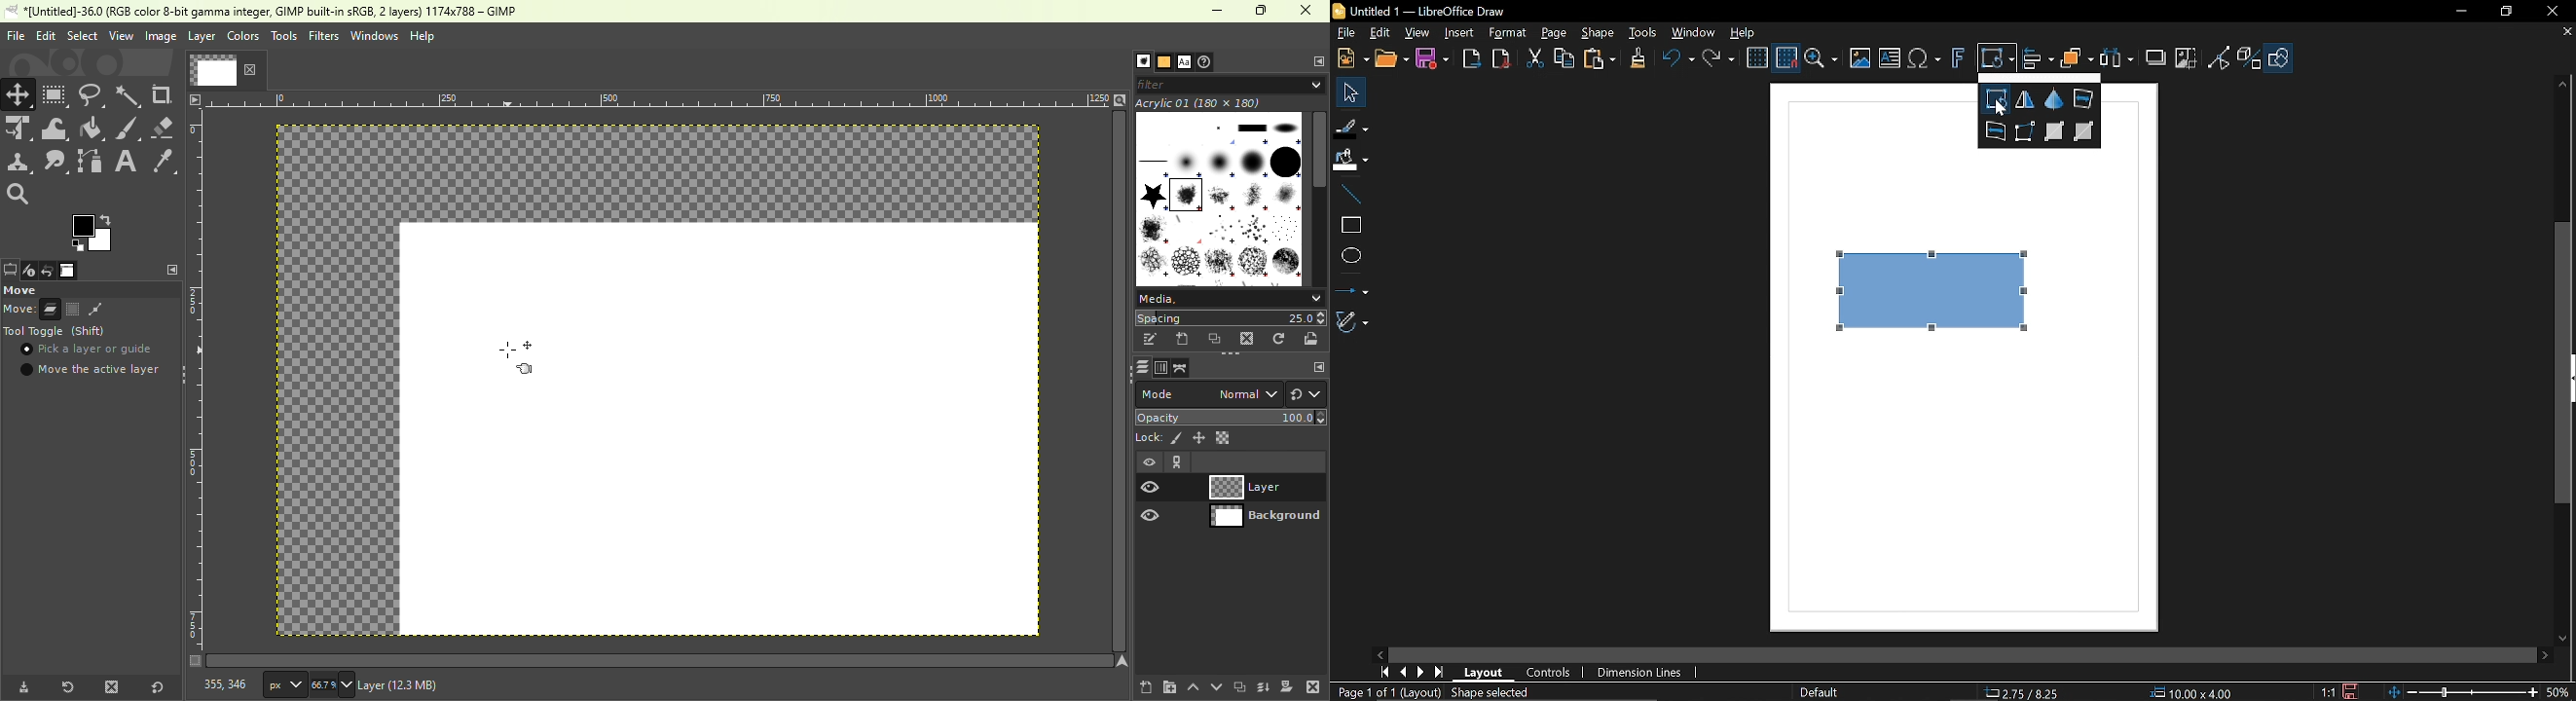 This screenshot has width=2576, height=728. Describe the element at coordinates (2251, 59) in the screenshot. I see `Toggle extrusion` at that location.